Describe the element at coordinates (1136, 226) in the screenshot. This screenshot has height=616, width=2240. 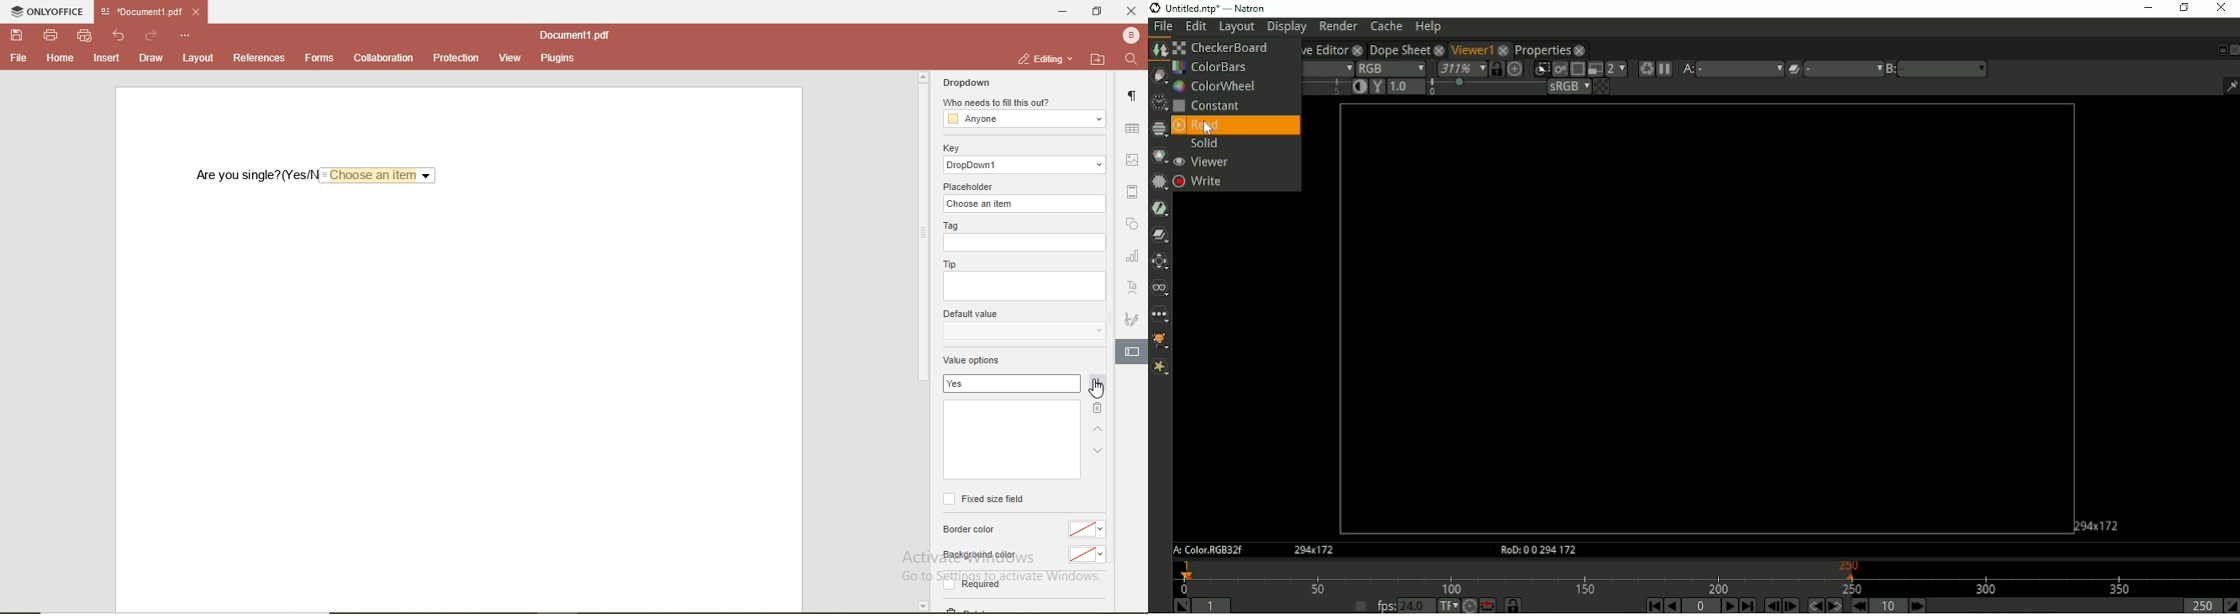
I see `shape` at that location.